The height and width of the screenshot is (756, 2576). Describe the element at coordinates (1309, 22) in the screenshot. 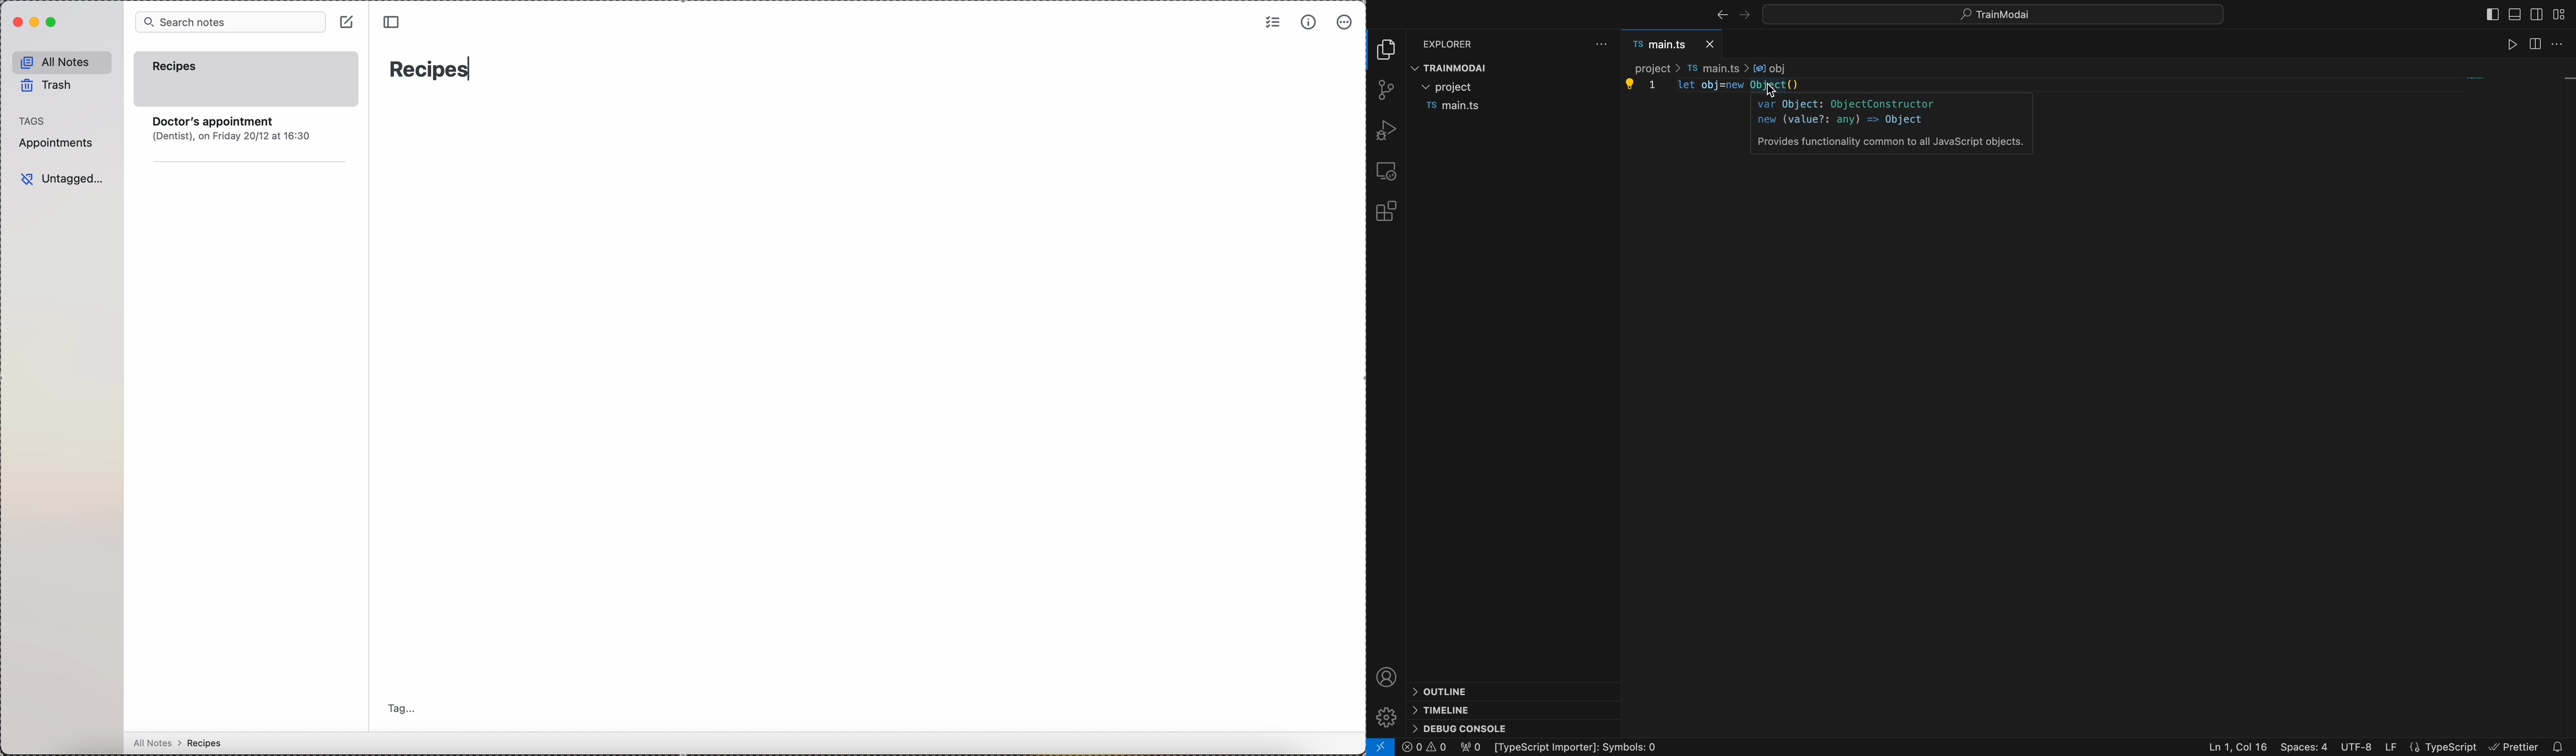

I see `metrics` at that location.